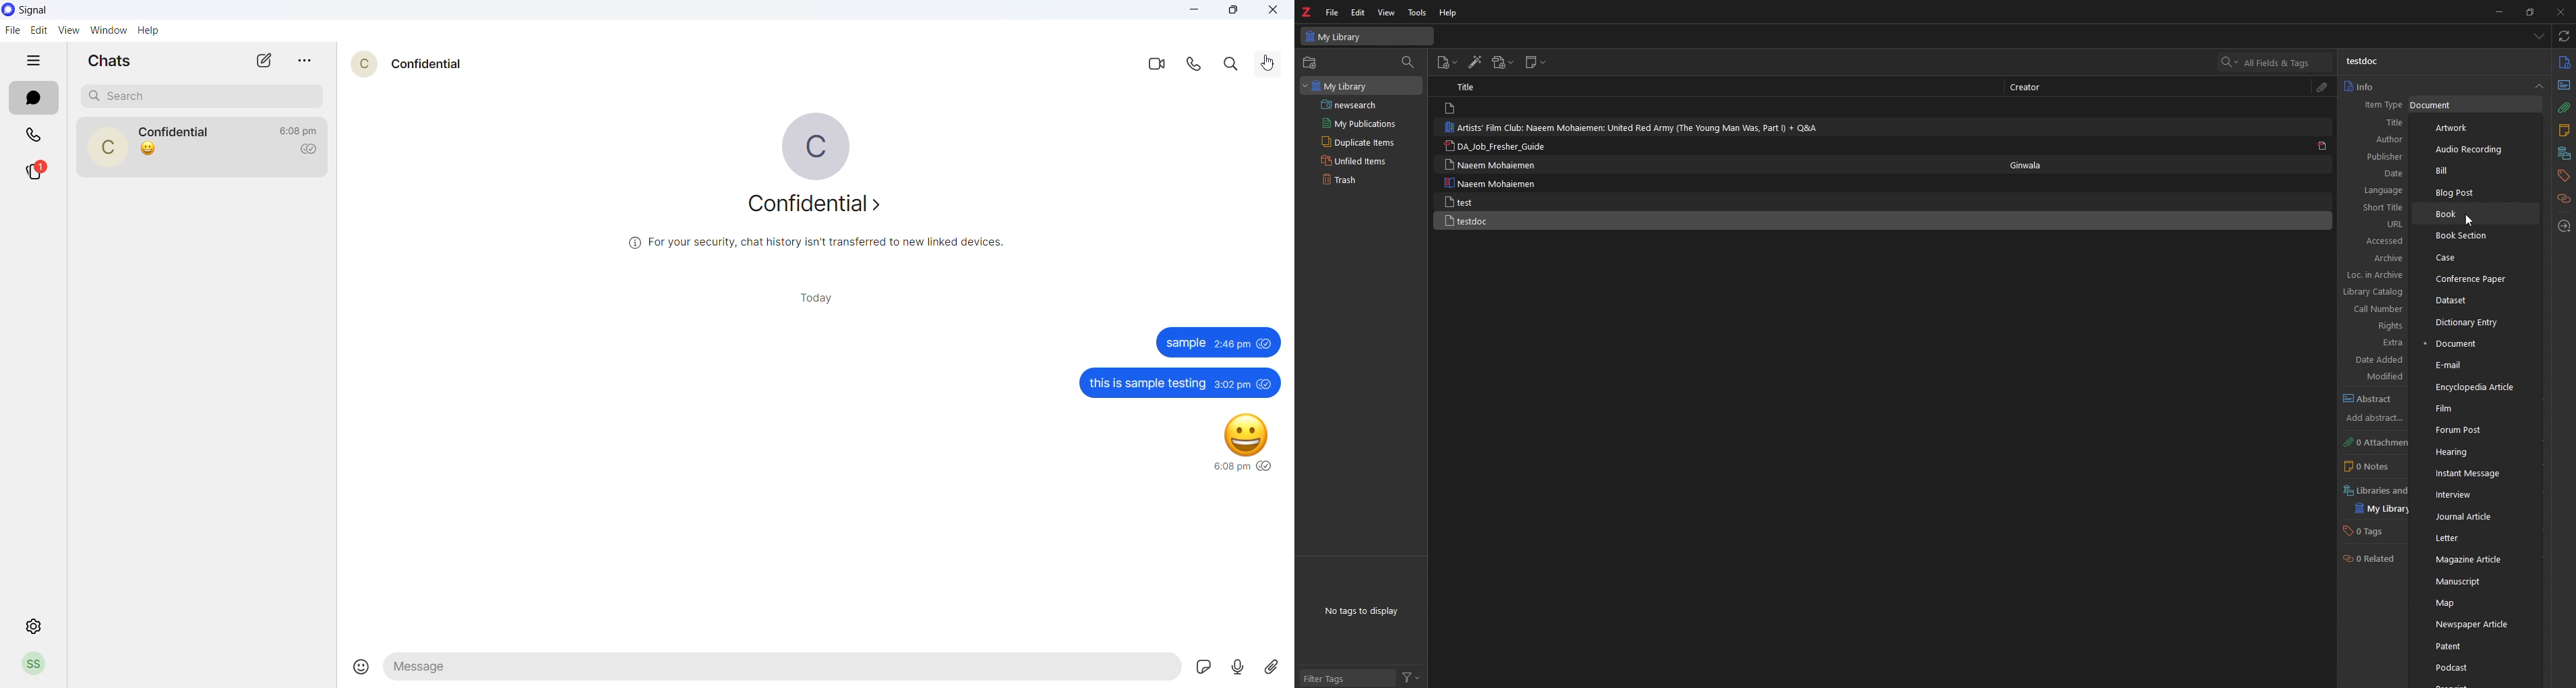 Image resolution: width=2576 pixels, height=700 pixels. I want to click on bill, so click(2474, 170).